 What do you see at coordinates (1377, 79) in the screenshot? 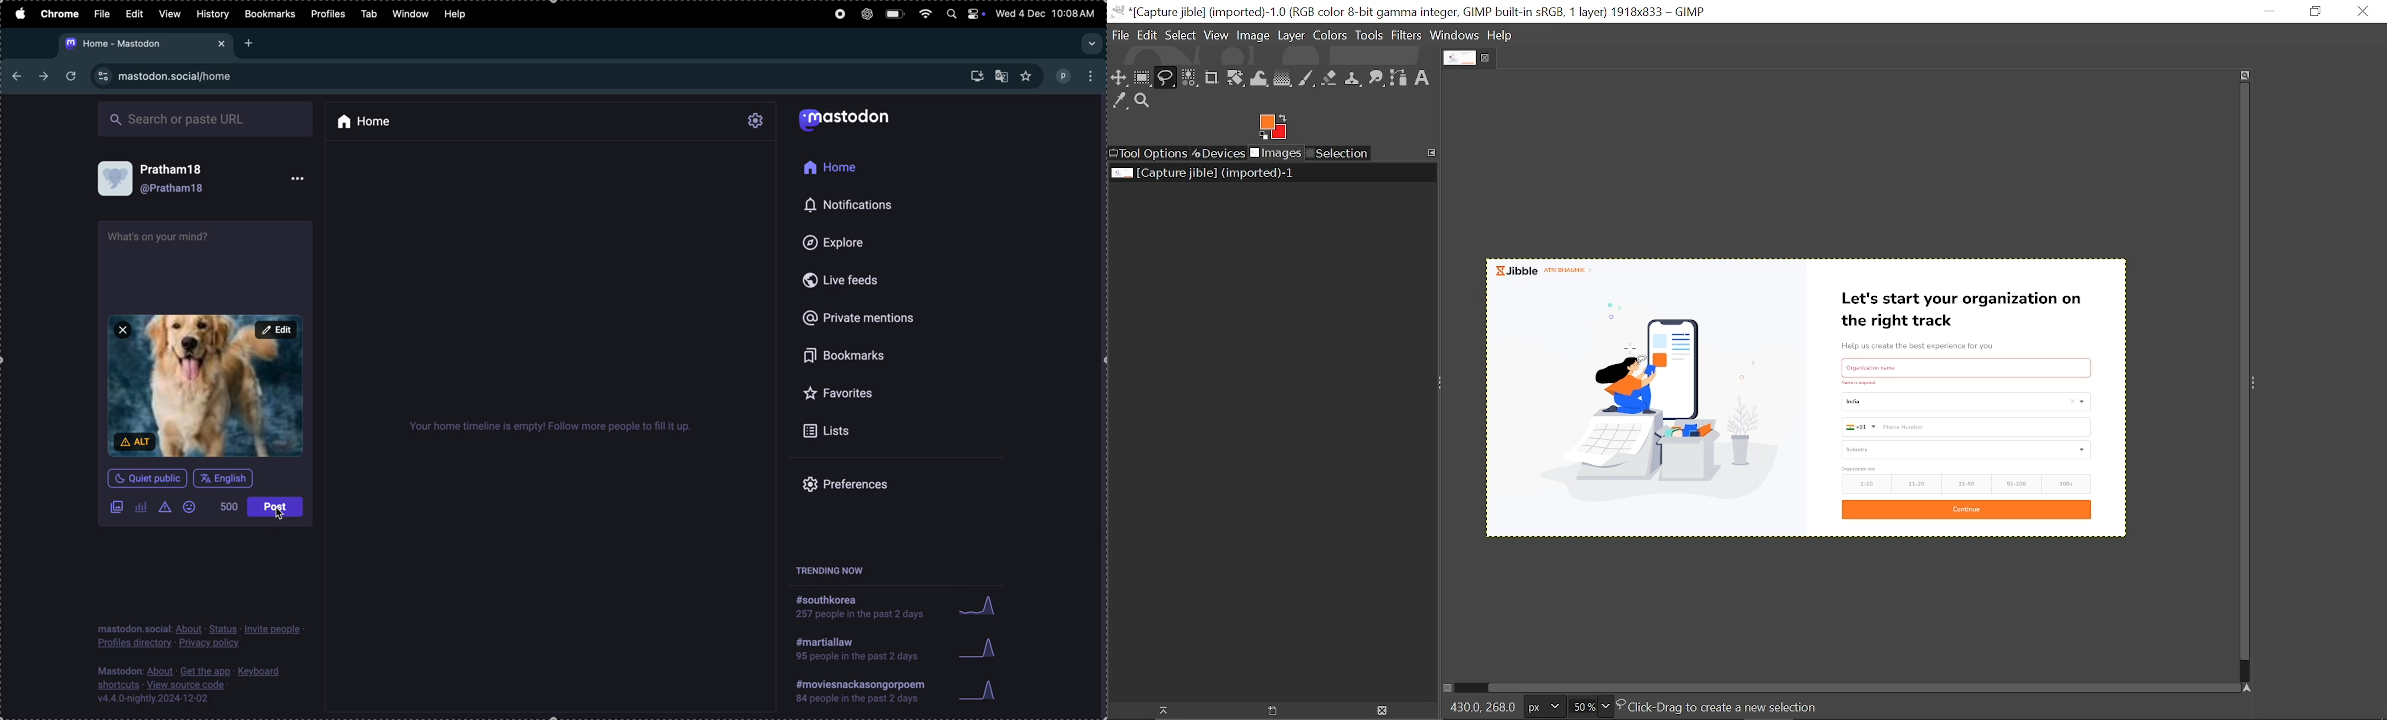
I see `Smudge tool` at bounding box center [1377, 79].